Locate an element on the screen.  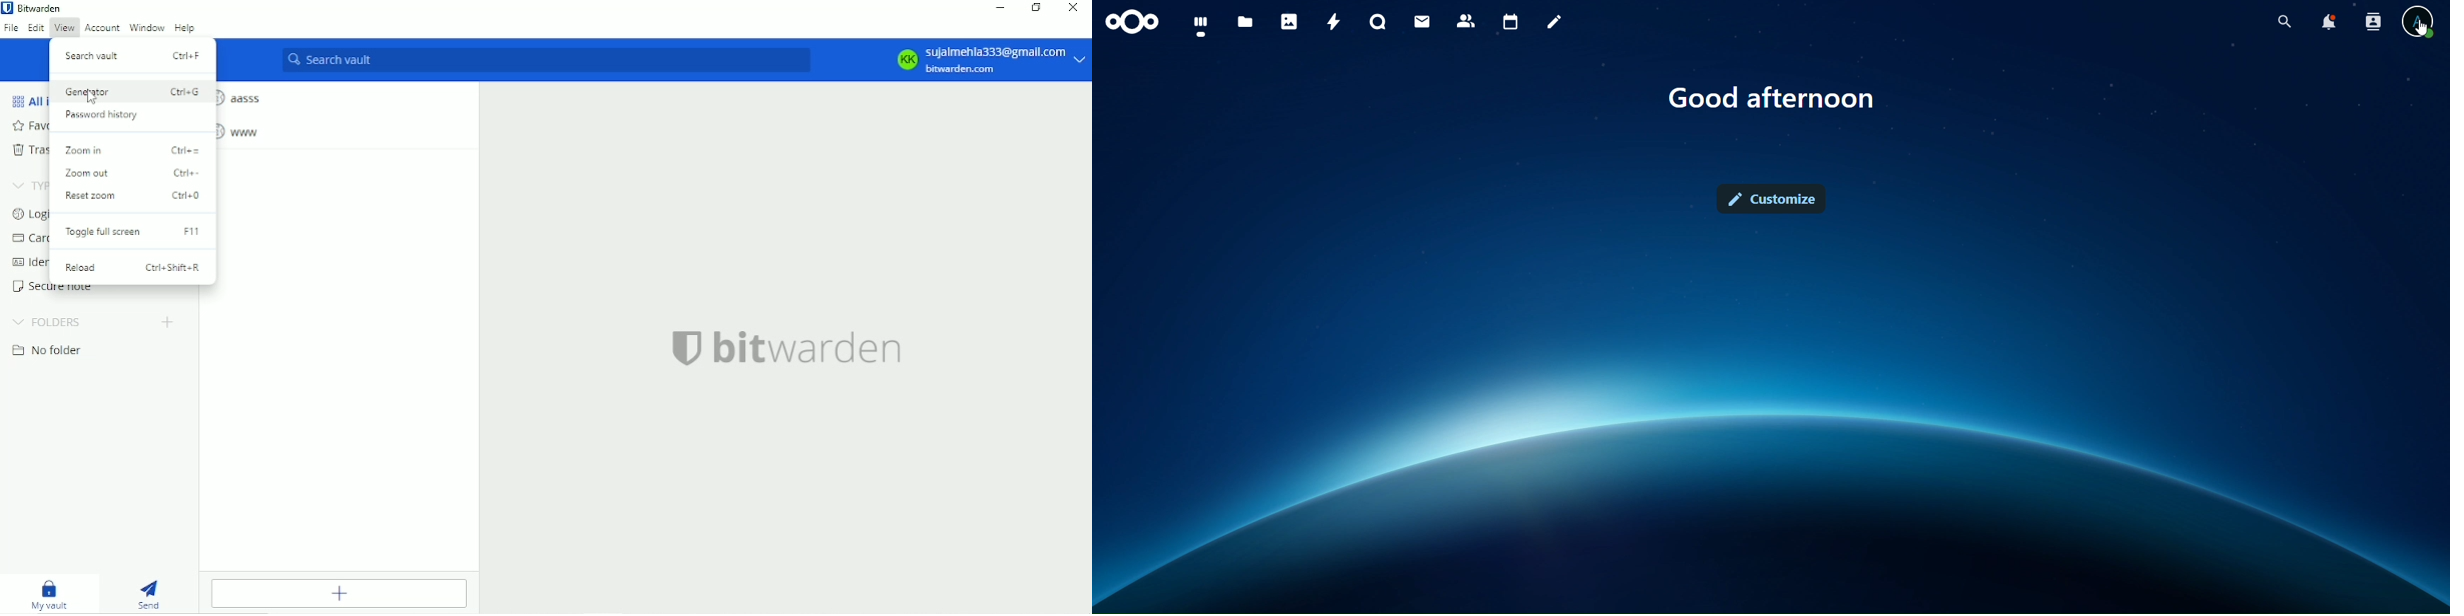
Window is located at coordinates (146, 28).